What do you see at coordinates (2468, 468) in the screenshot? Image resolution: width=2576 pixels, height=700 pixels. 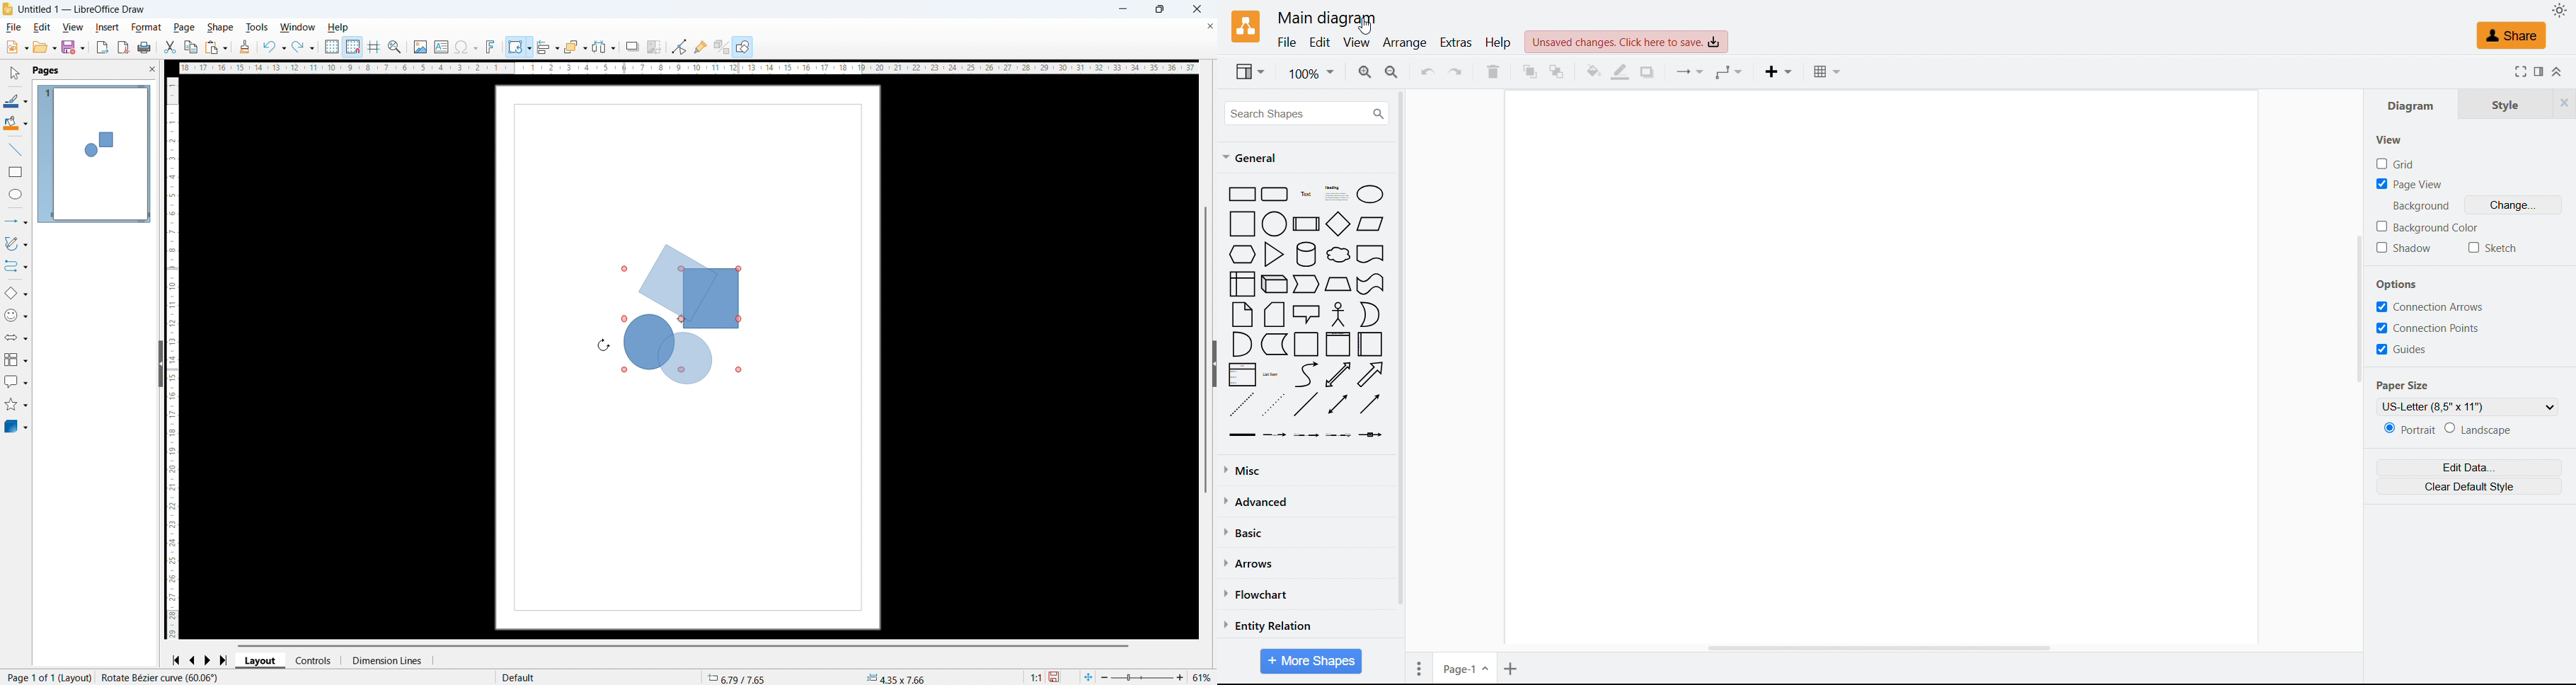 I see `Edit data ` at bounding box center [2468, 468].